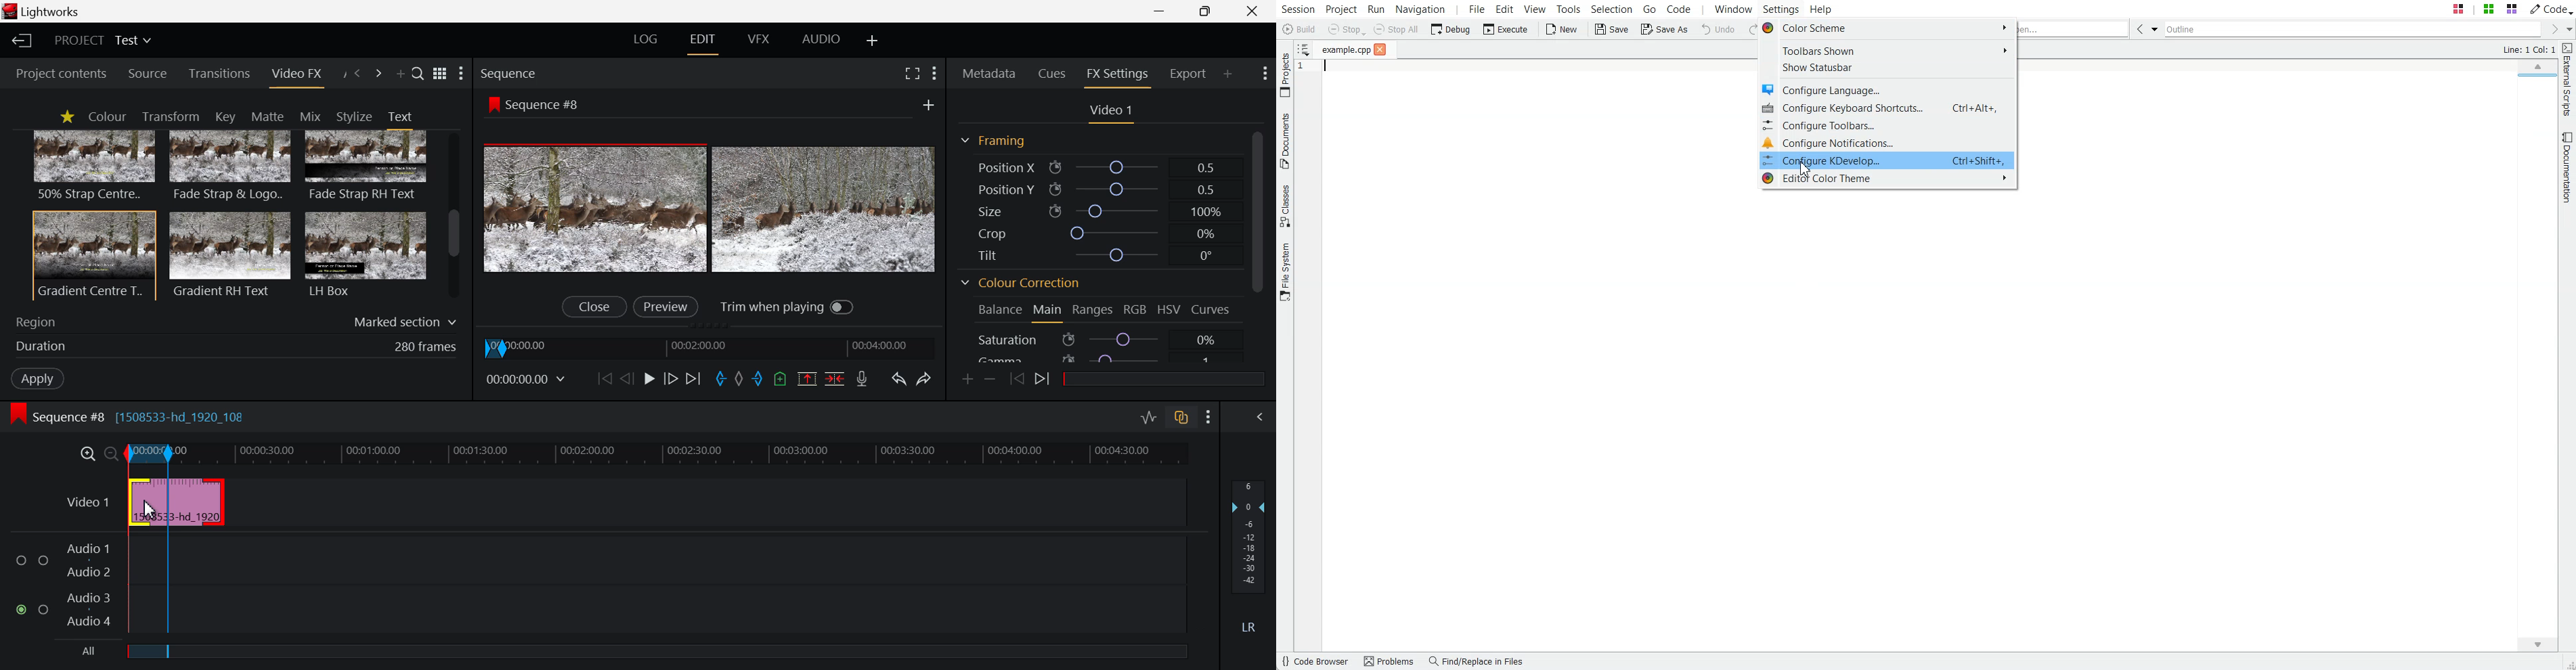  I want to click on Tilt, so click(1101, 255).